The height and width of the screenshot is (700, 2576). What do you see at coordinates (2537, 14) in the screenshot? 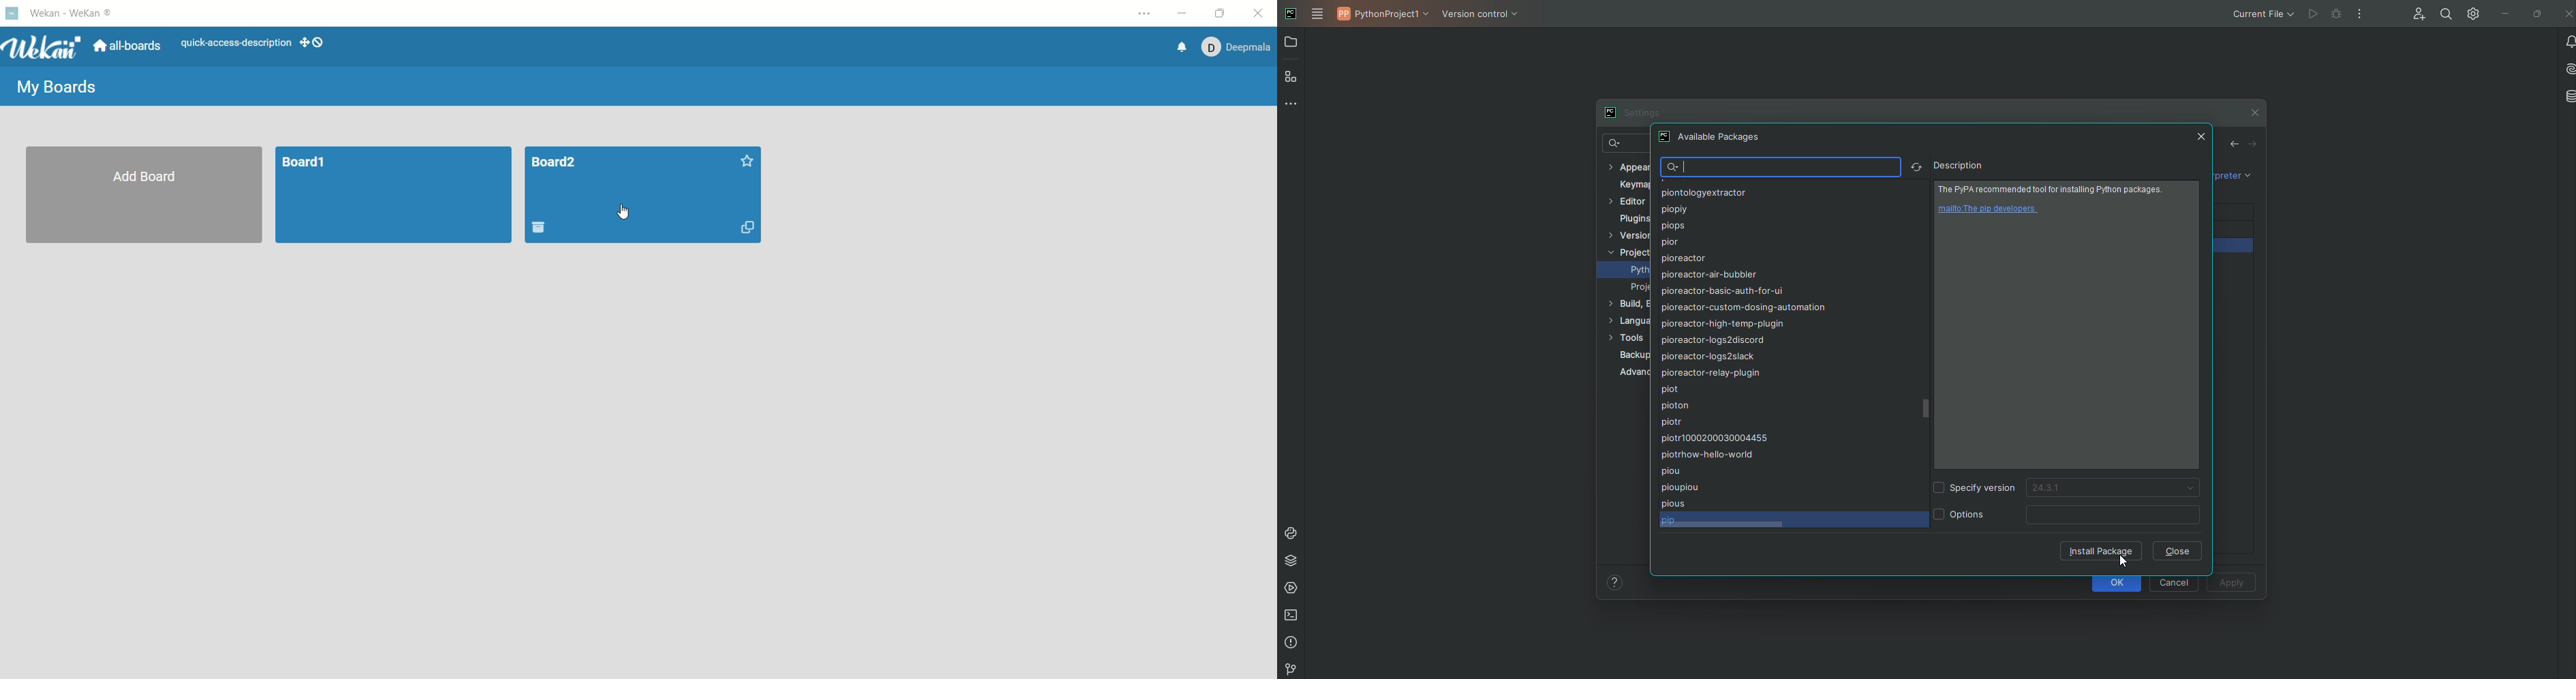
I see `Restore` at bounding box center [2537, 14].